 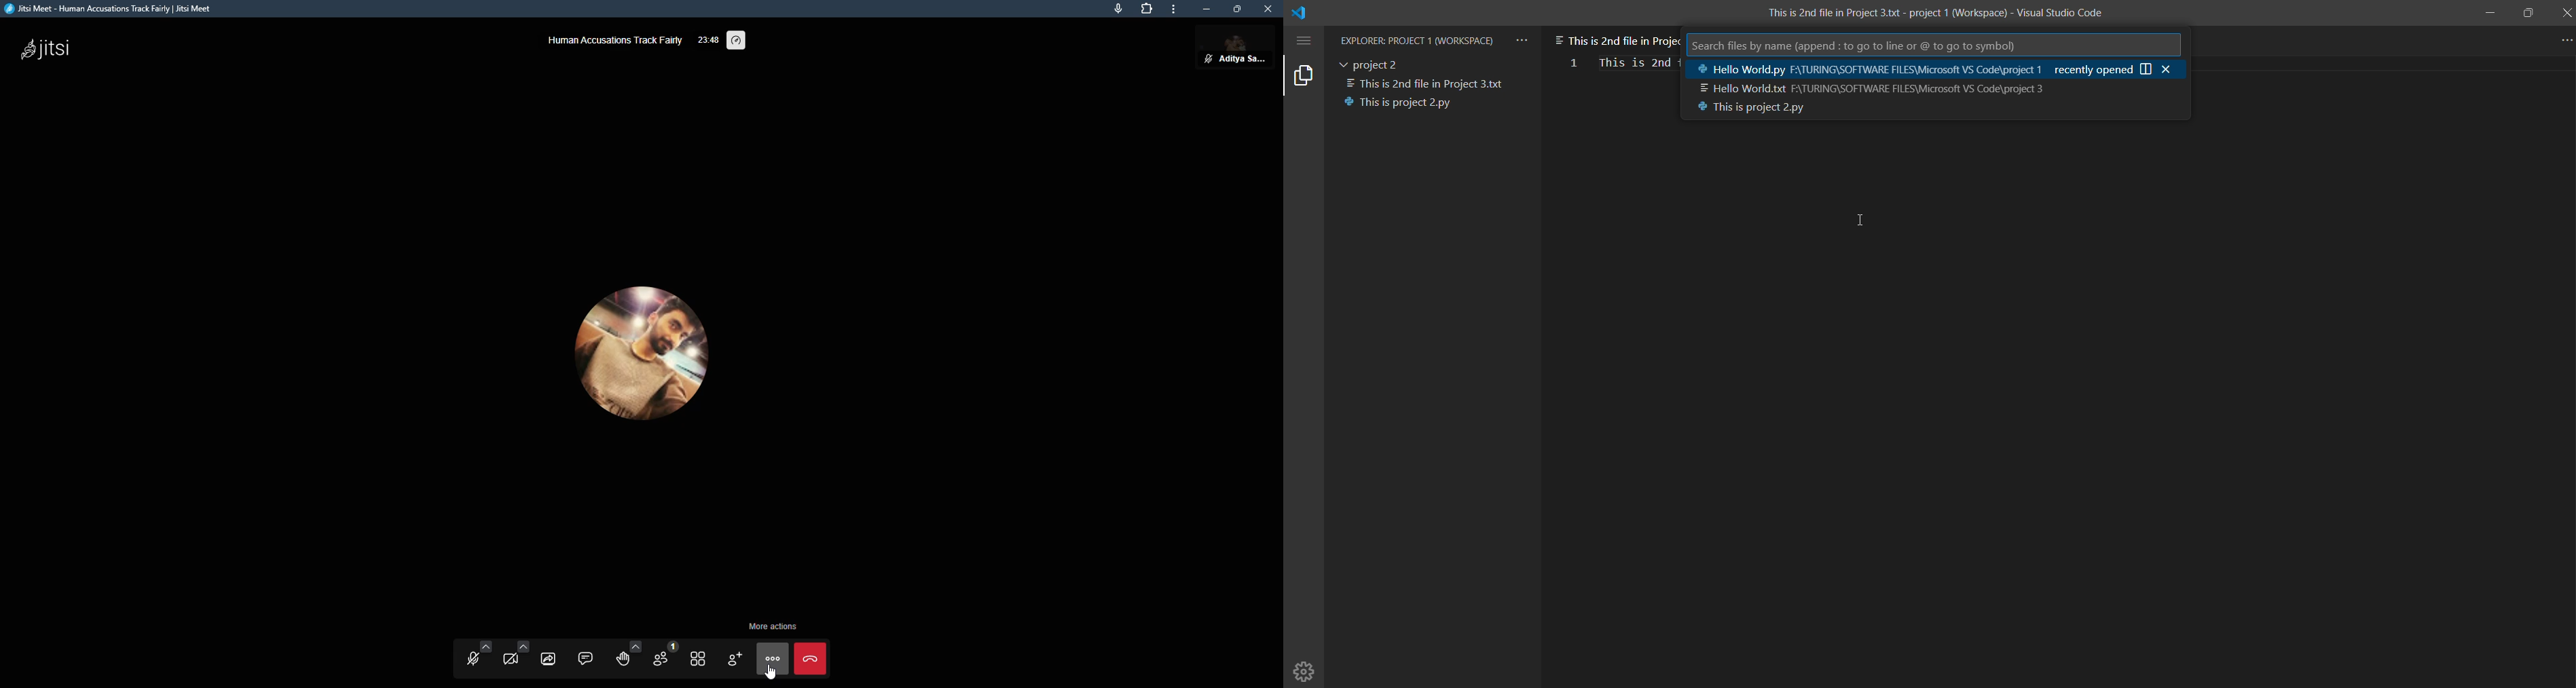 I want to click on manage, so click(x=1306, y=670).